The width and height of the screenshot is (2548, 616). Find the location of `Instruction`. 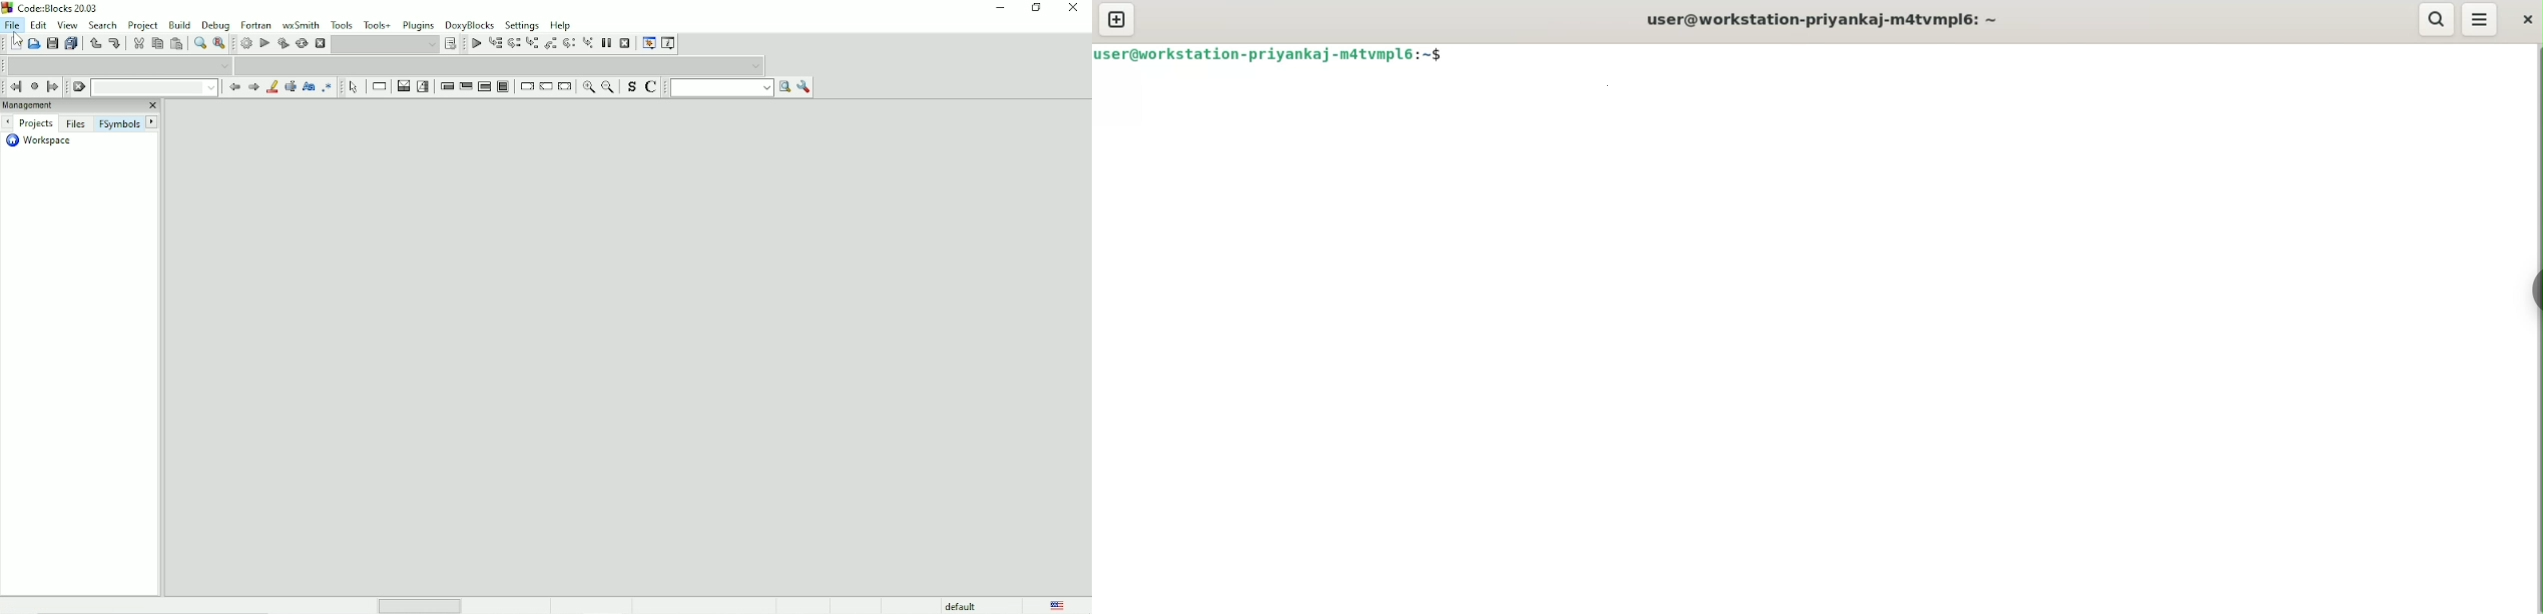

Instruction is located at coordinates (381, 86).